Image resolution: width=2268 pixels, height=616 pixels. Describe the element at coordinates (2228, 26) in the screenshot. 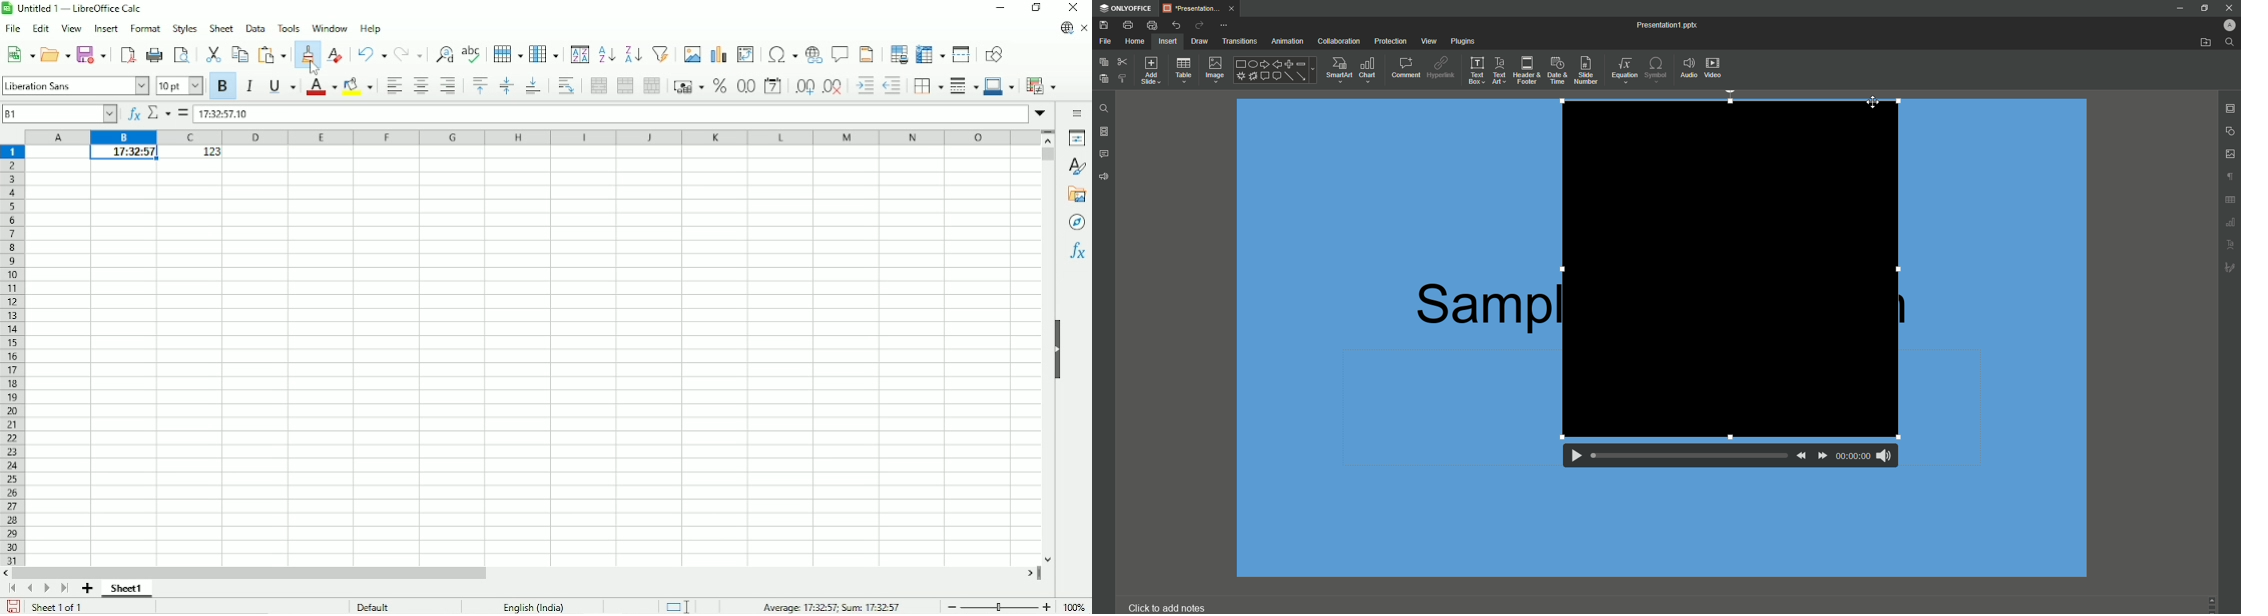

I see `Profile` at that location.